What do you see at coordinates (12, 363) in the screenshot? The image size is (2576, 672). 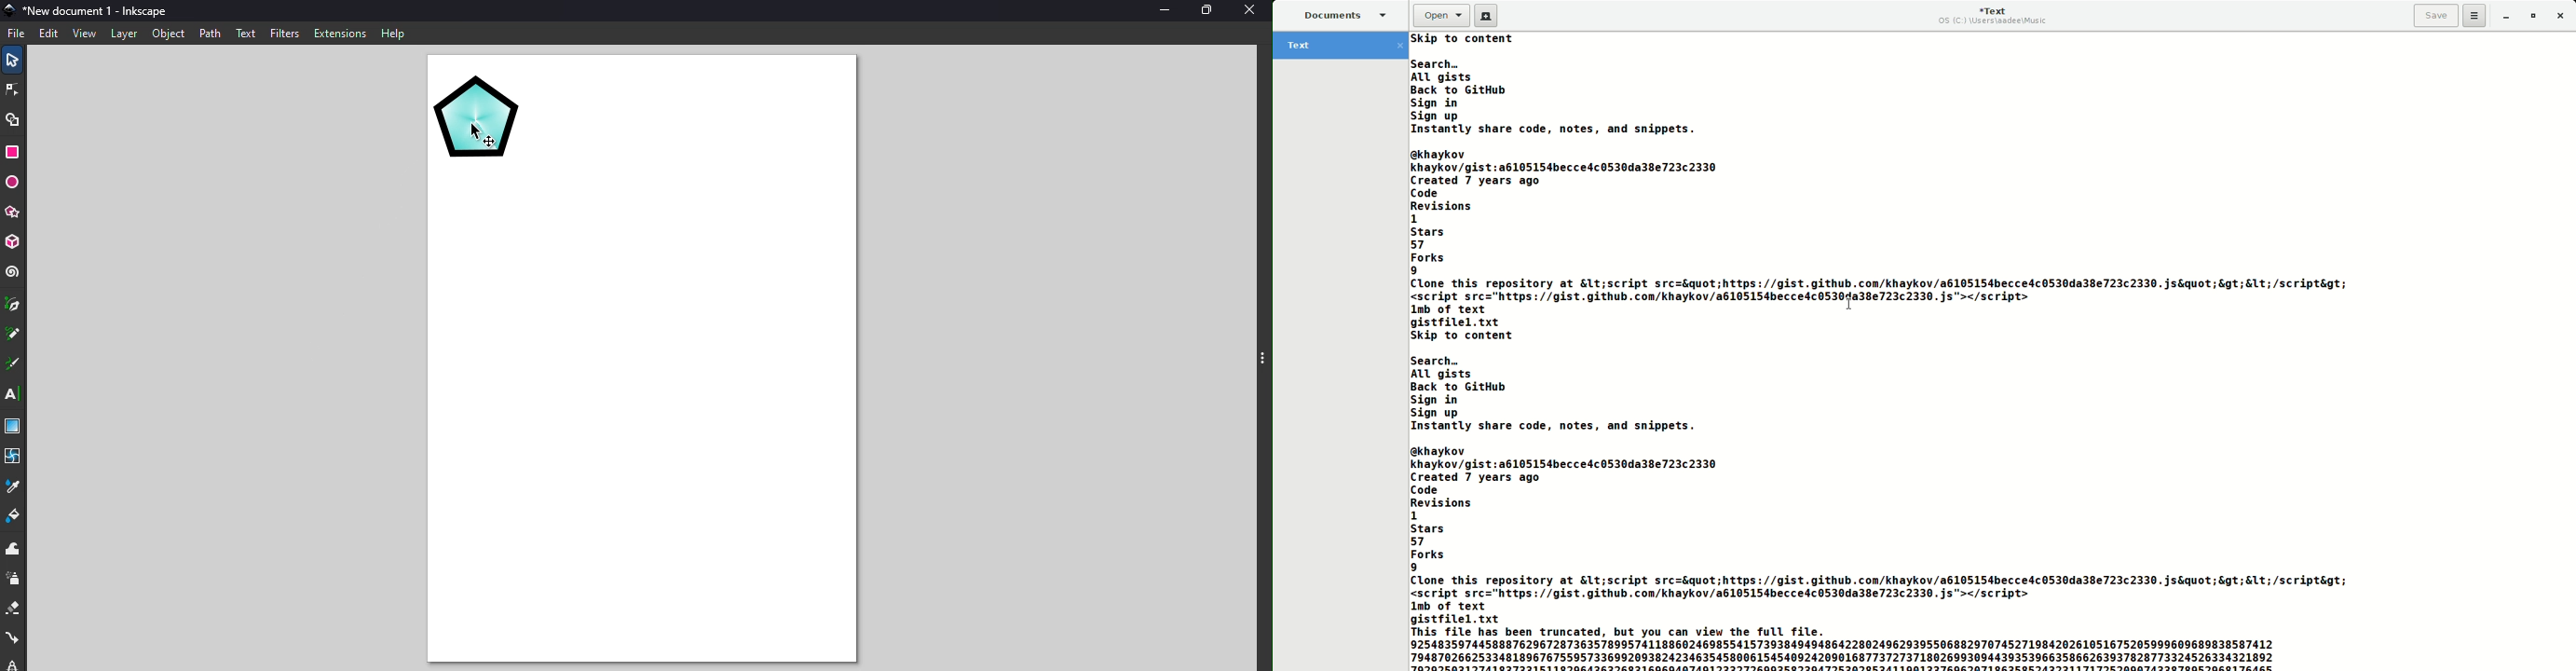 I see `Calligraphy tool` at bounding box center [12, 363].